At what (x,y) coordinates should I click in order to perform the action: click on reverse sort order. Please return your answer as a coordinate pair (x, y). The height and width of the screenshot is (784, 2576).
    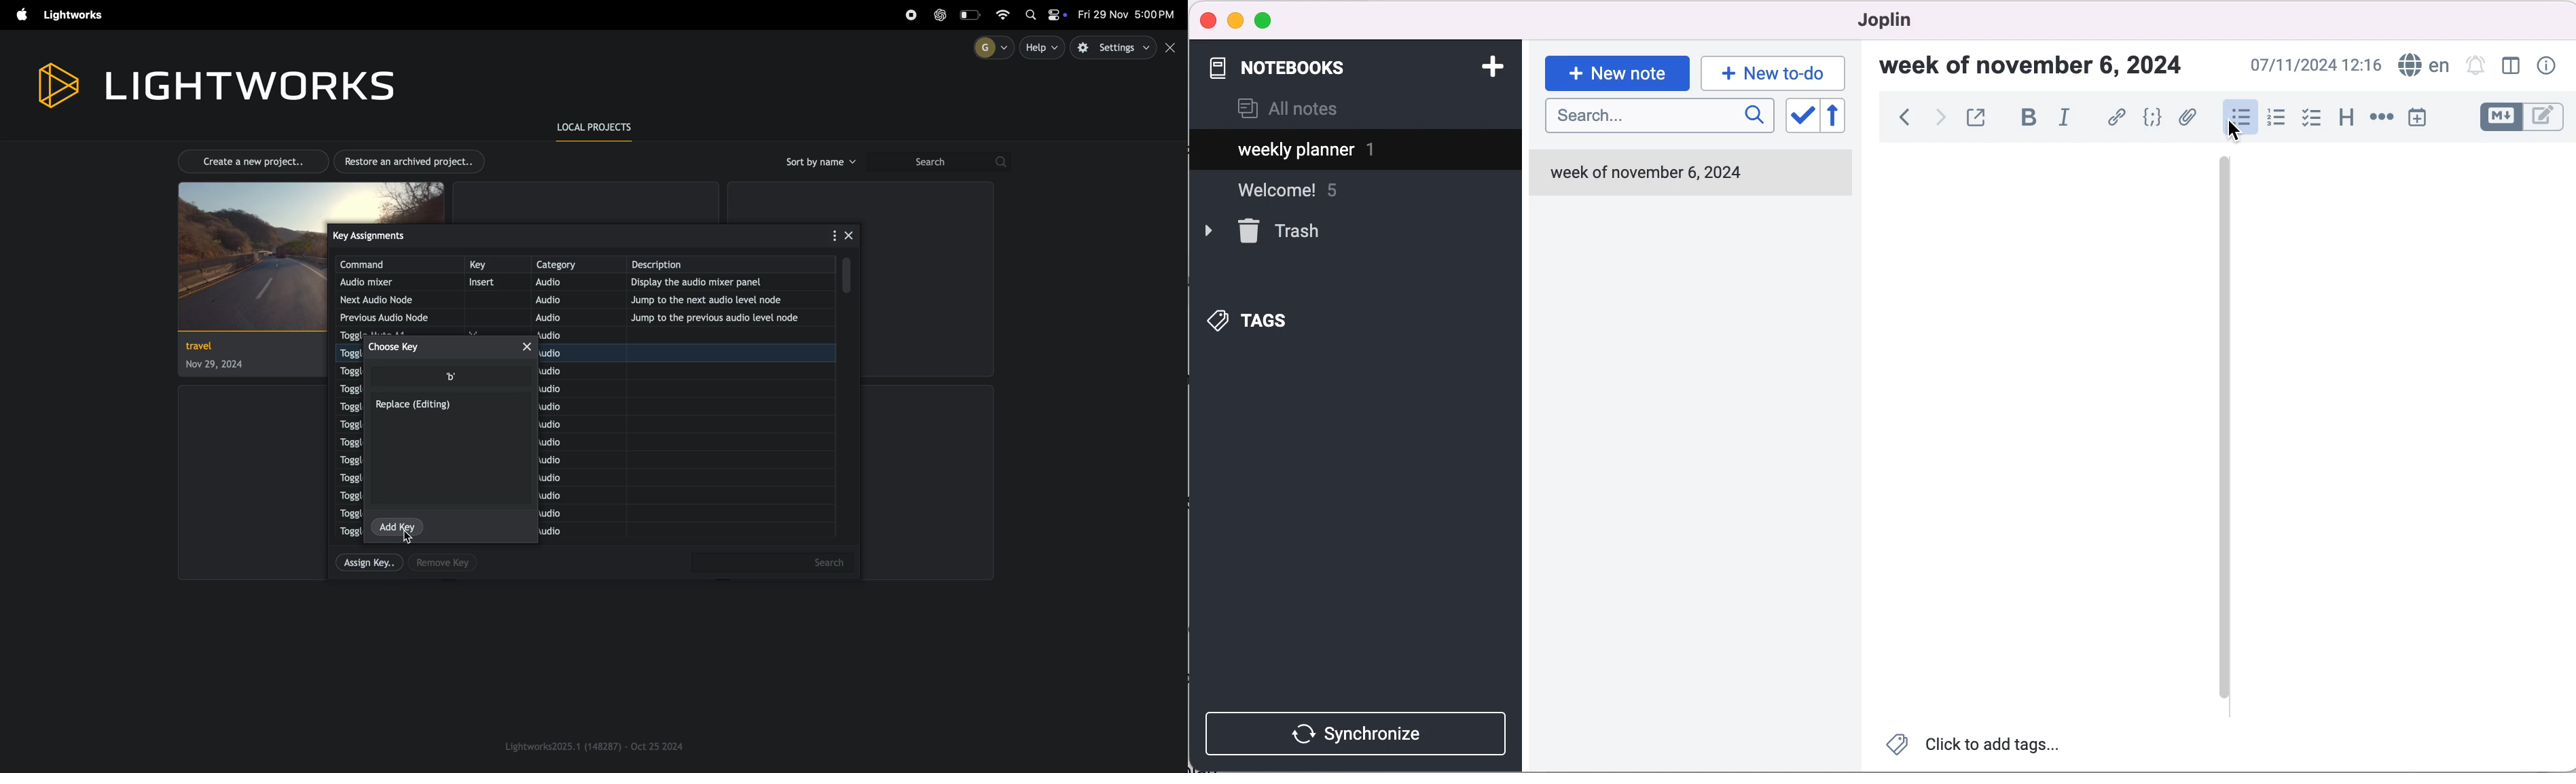
    Looking at the image, I should click on (1845, 118).